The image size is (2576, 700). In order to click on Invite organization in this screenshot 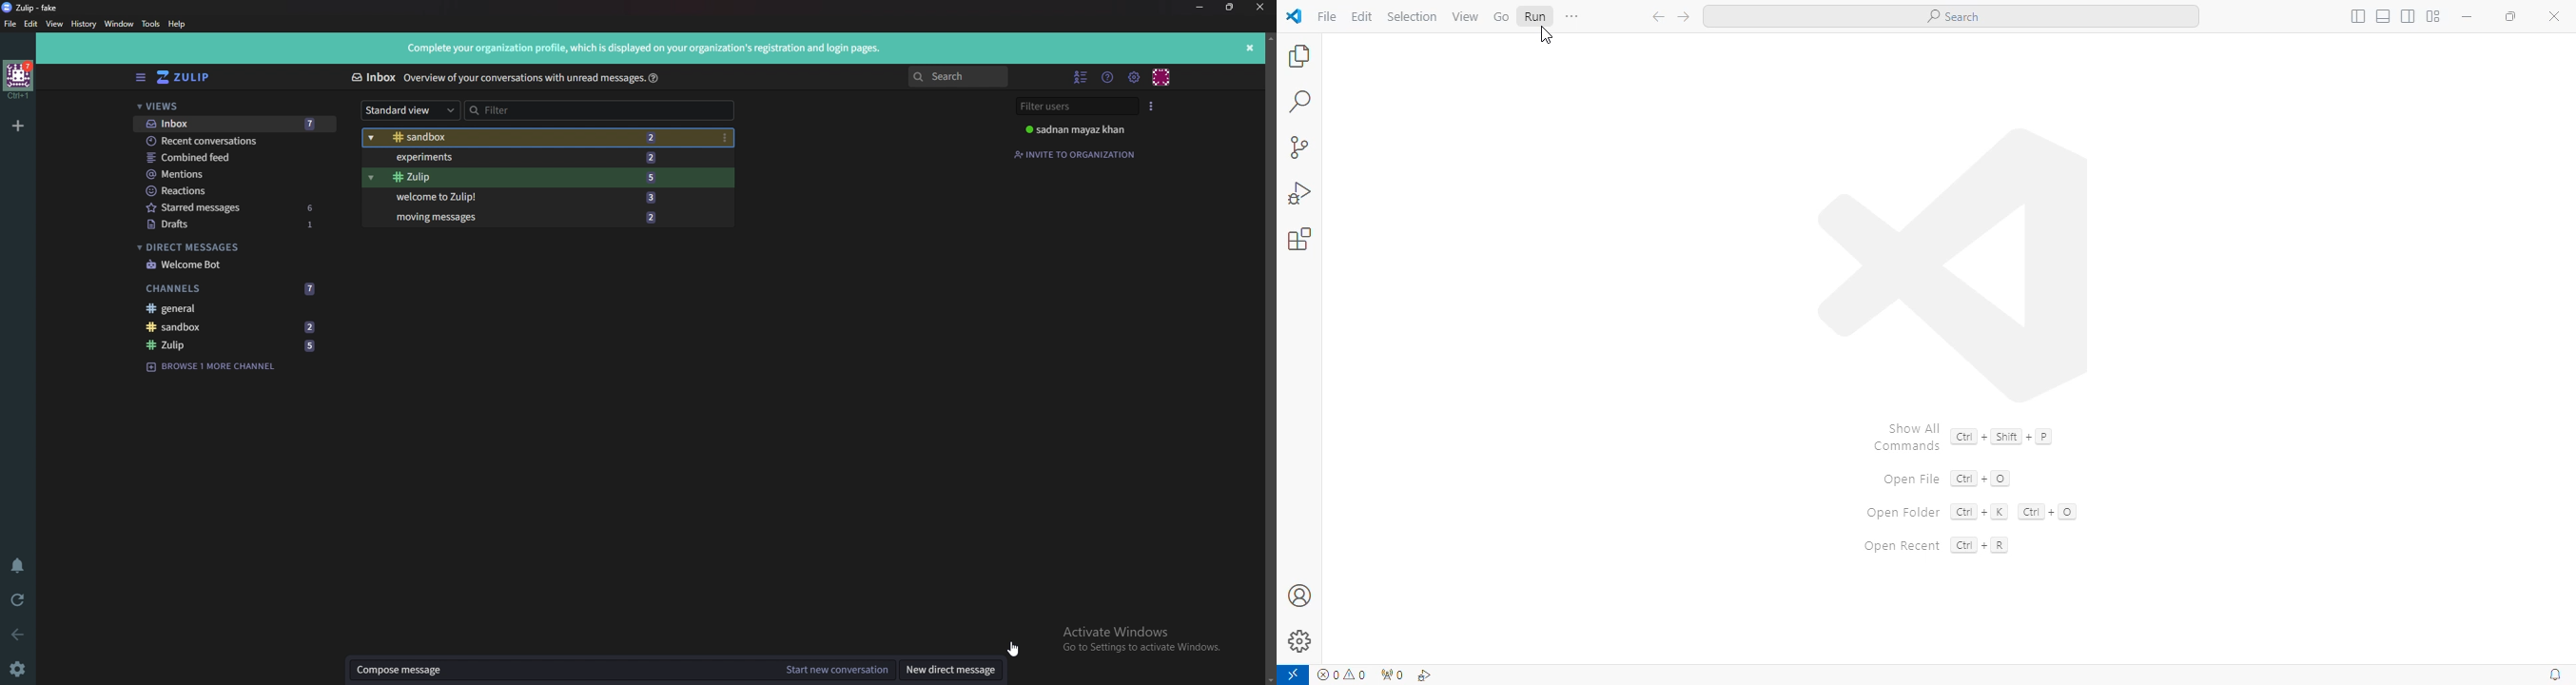, I will do `click(1075, 155)`.